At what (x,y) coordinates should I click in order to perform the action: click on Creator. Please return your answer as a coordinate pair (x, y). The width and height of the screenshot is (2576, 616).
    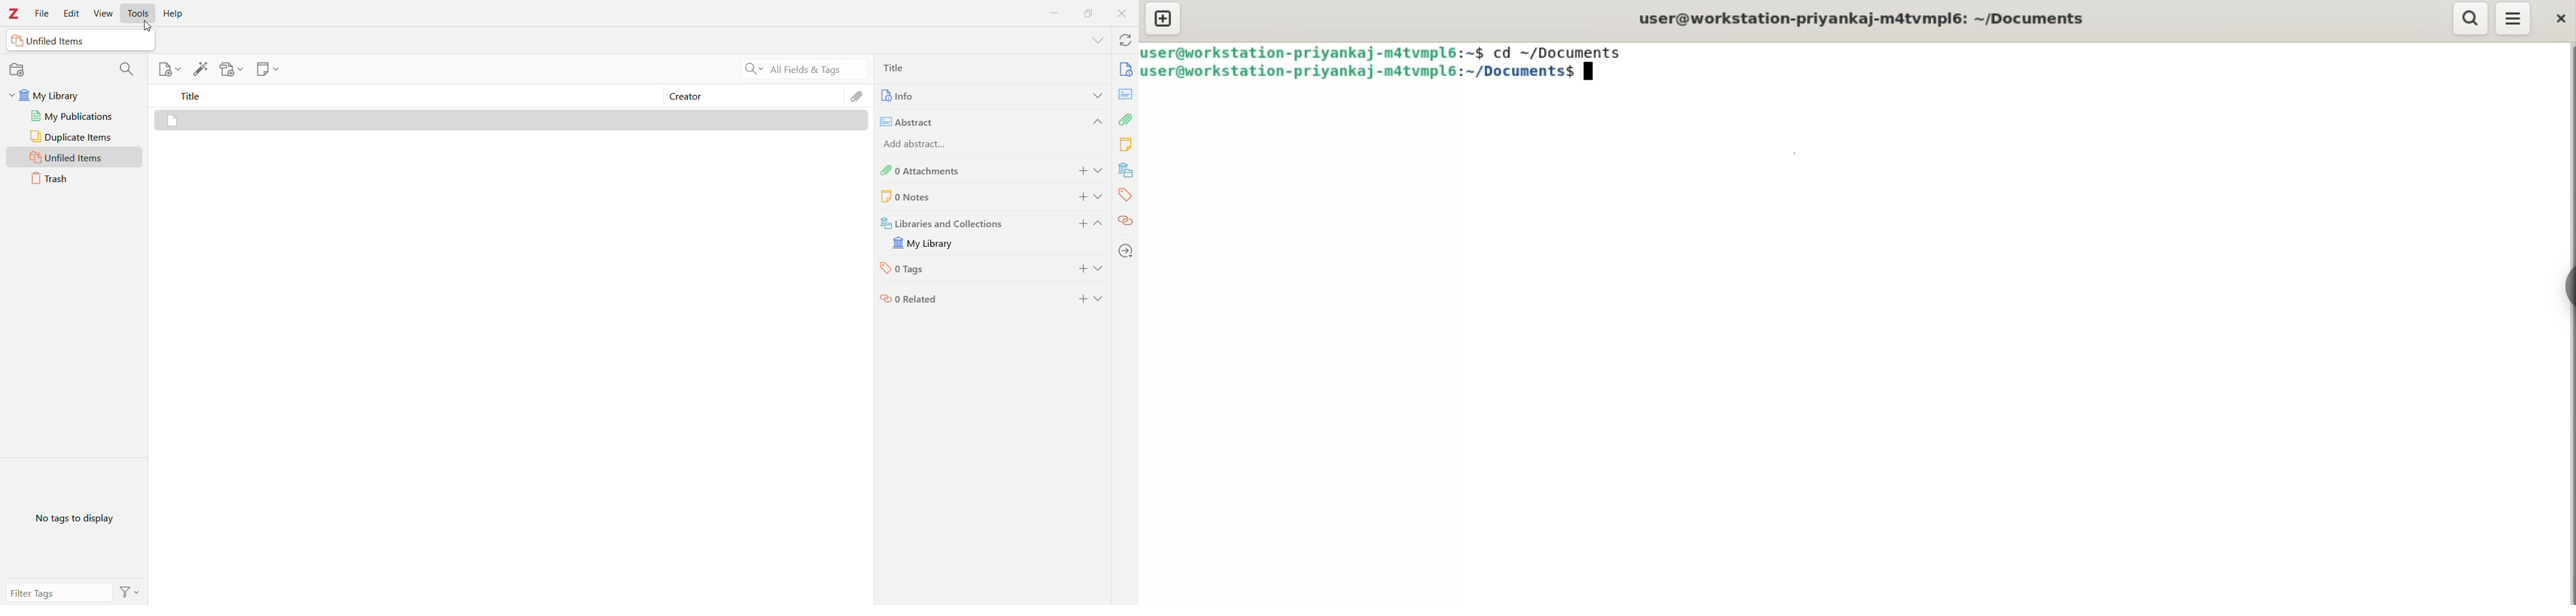
    Looking at the image, I should click on (752, 98).